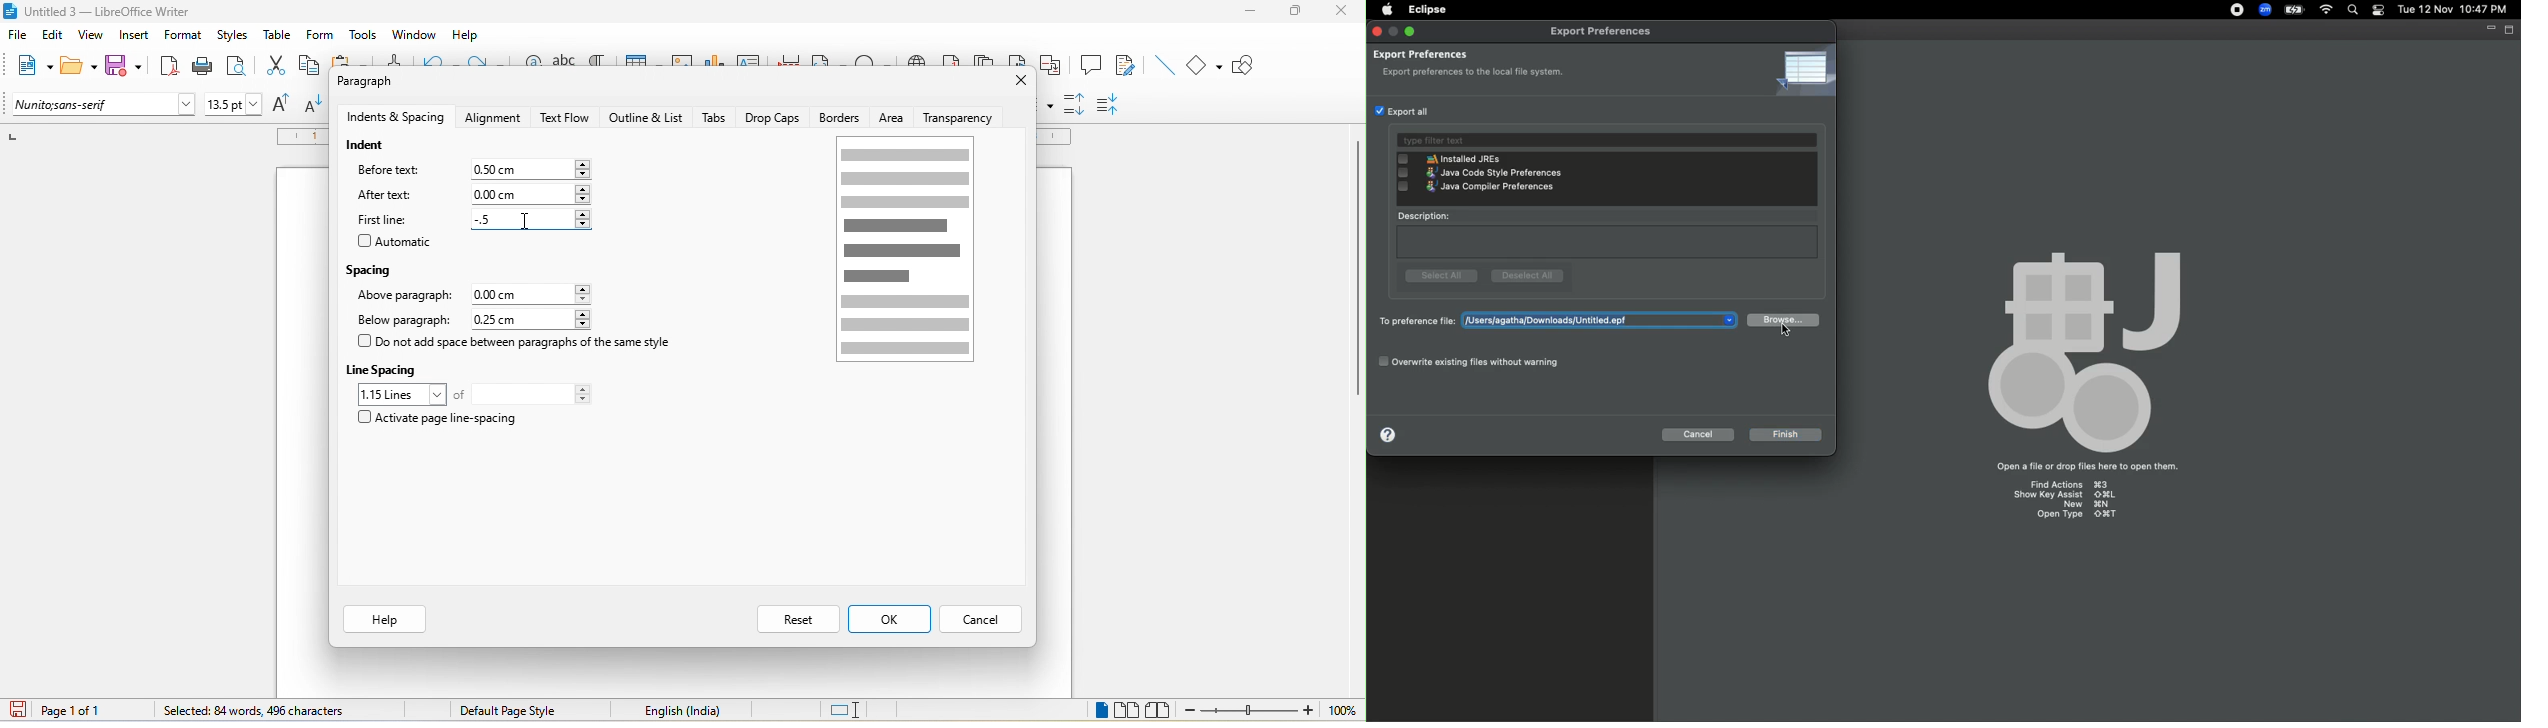  What do you see at coordinates (1429, 10) in the screenshot?
I see `Eclipse` at bounding box center [1429, 10].